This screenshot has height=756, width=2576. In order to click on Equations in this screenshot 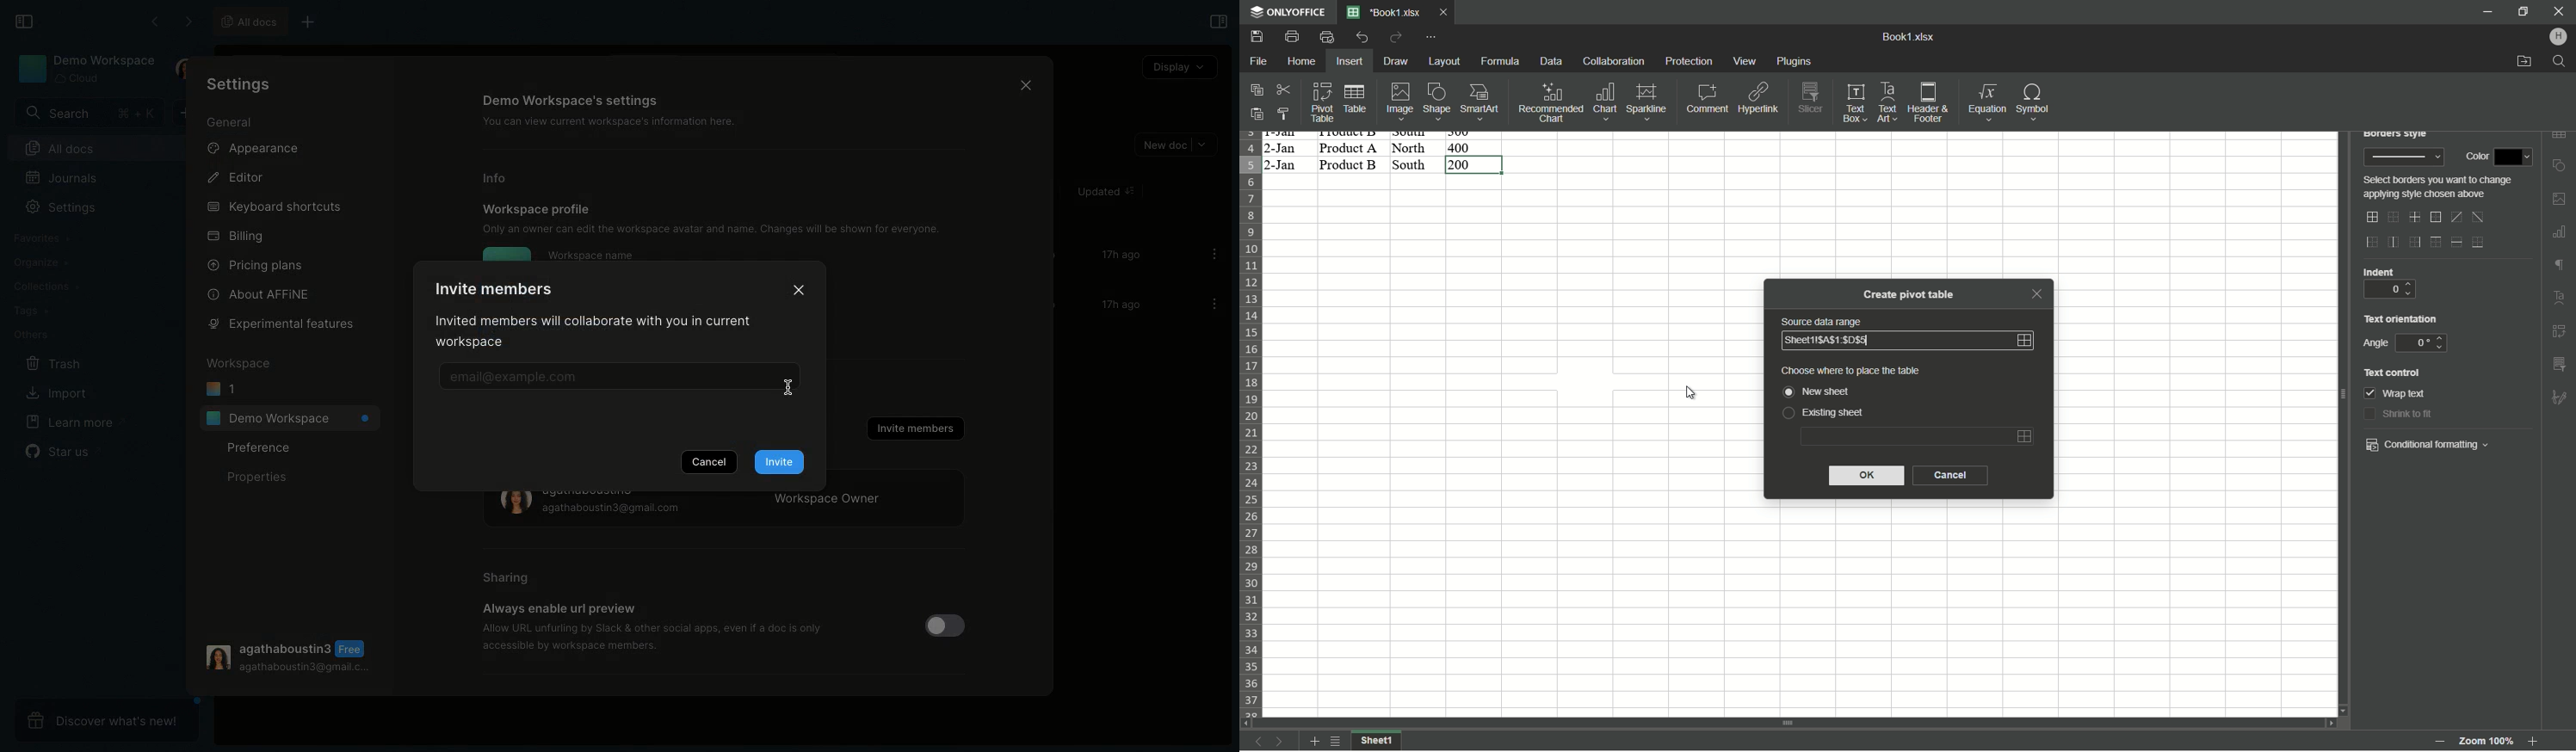, I will do `click(1988, 103)`.